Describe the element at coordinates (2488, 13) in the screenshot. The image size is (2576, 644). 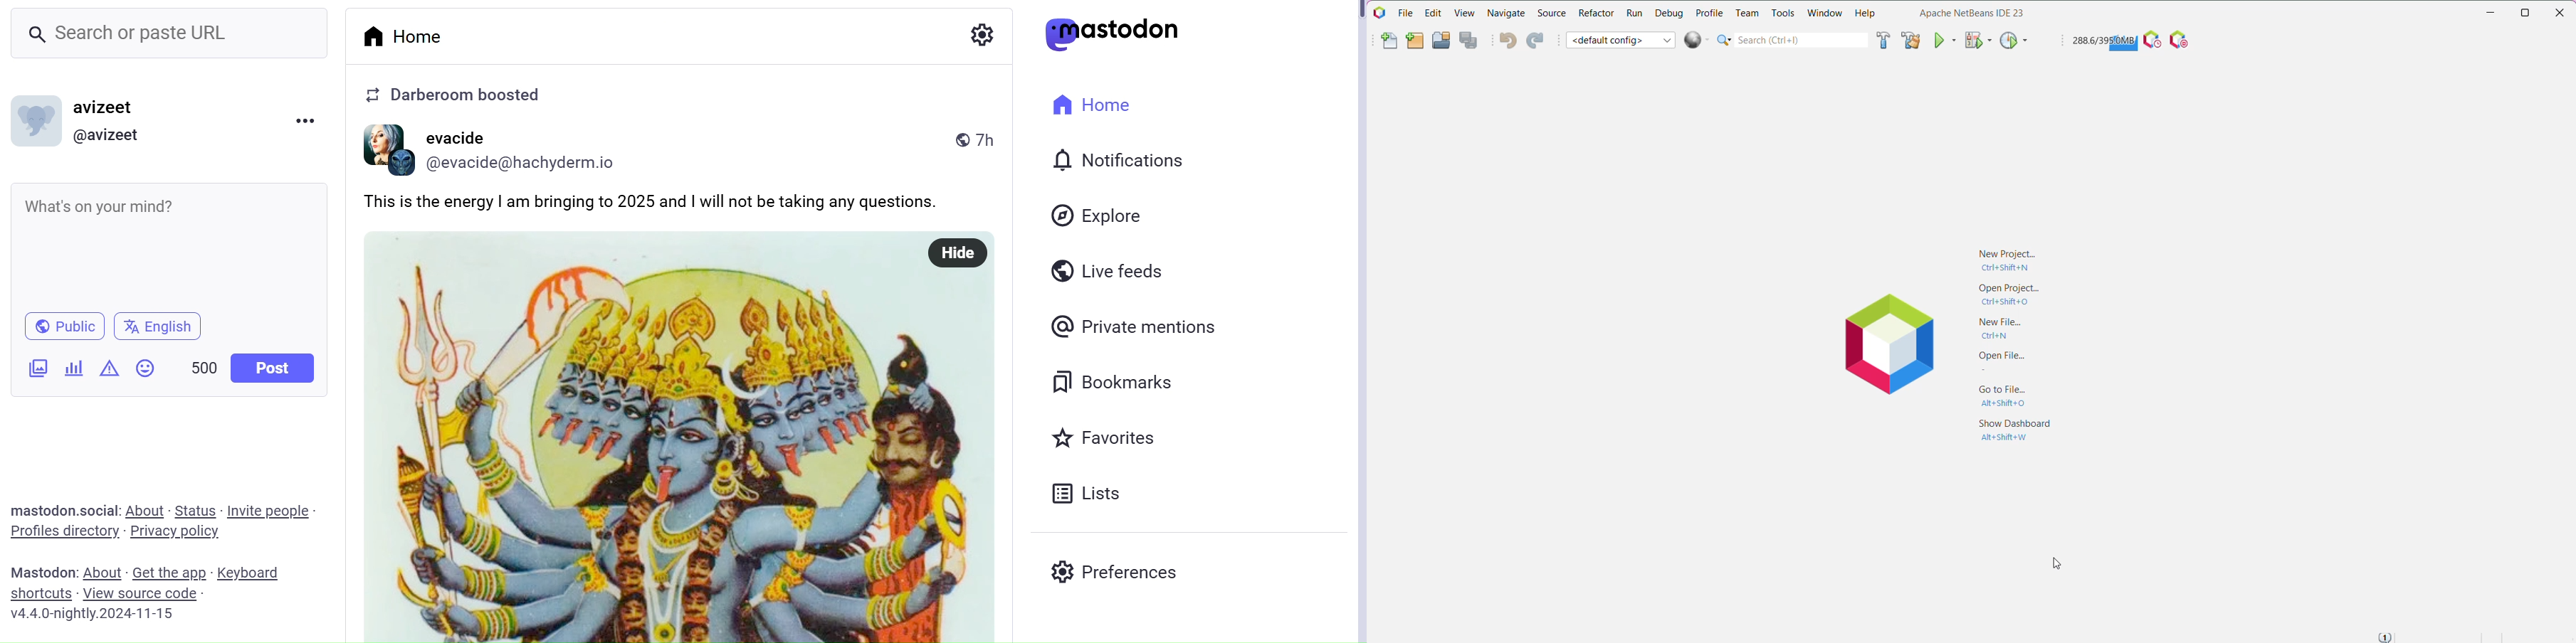
I see `Minimize` at that location.